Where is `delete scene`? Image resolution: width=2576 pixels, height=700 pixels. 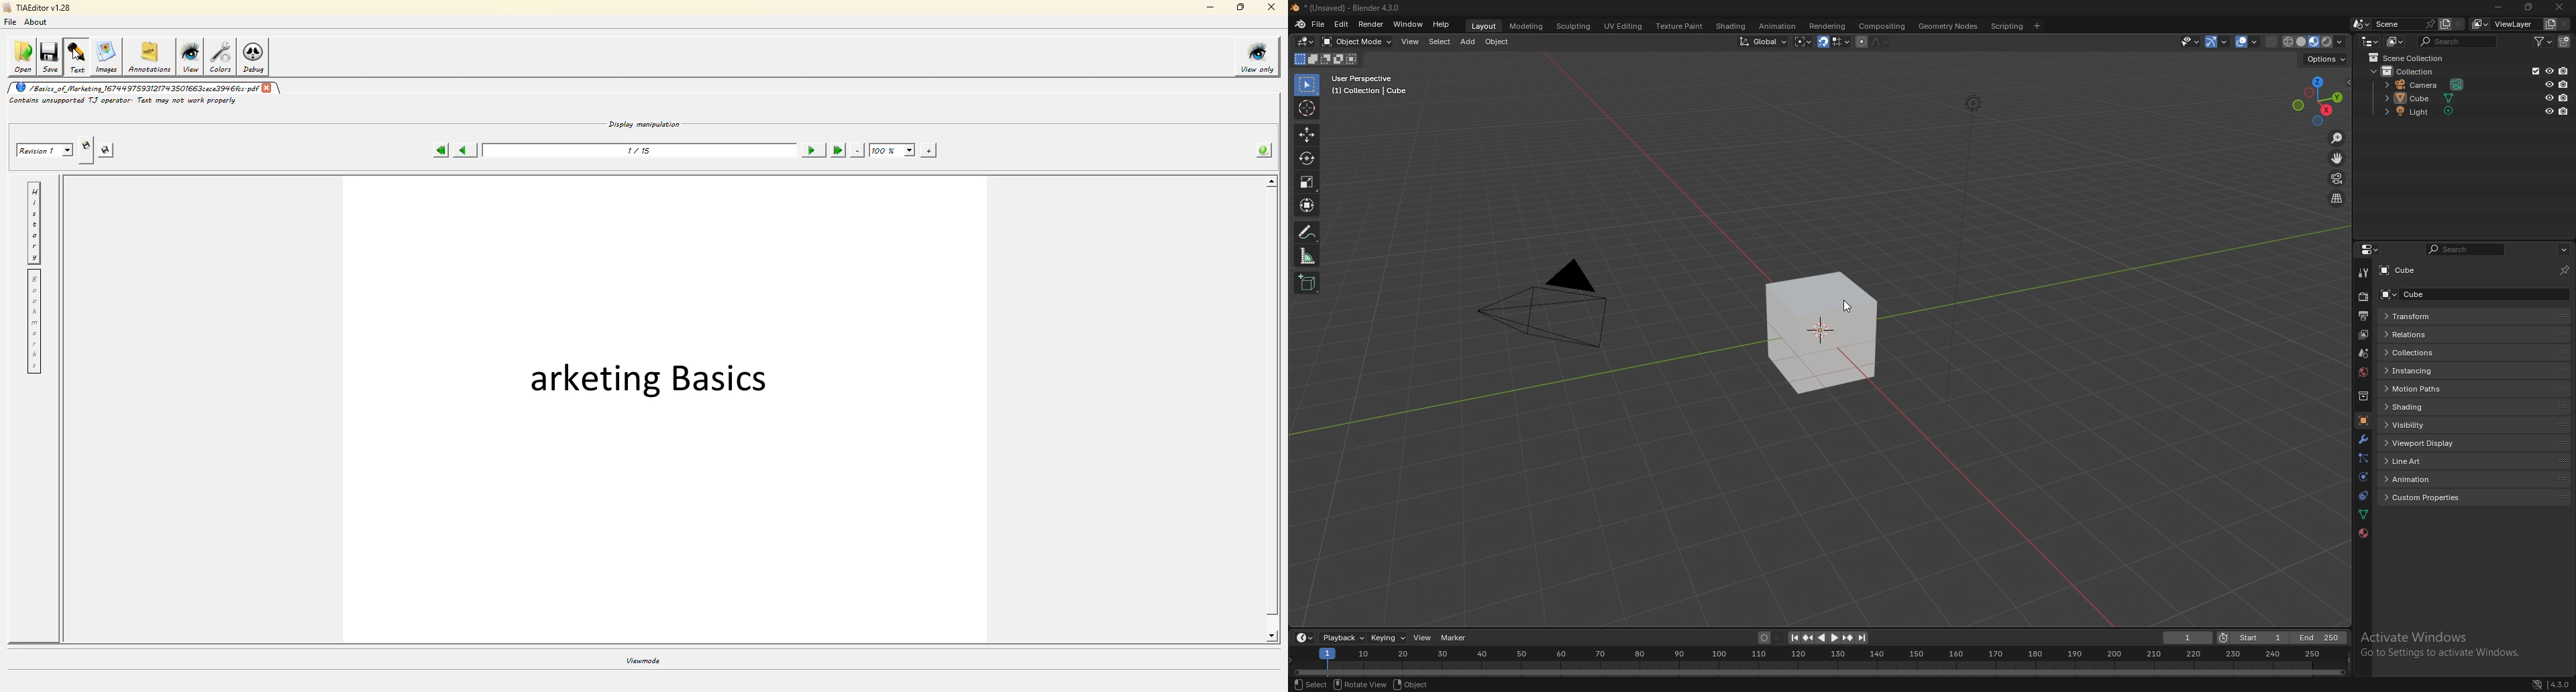
delete scene is located at coordinates (2459, 25).